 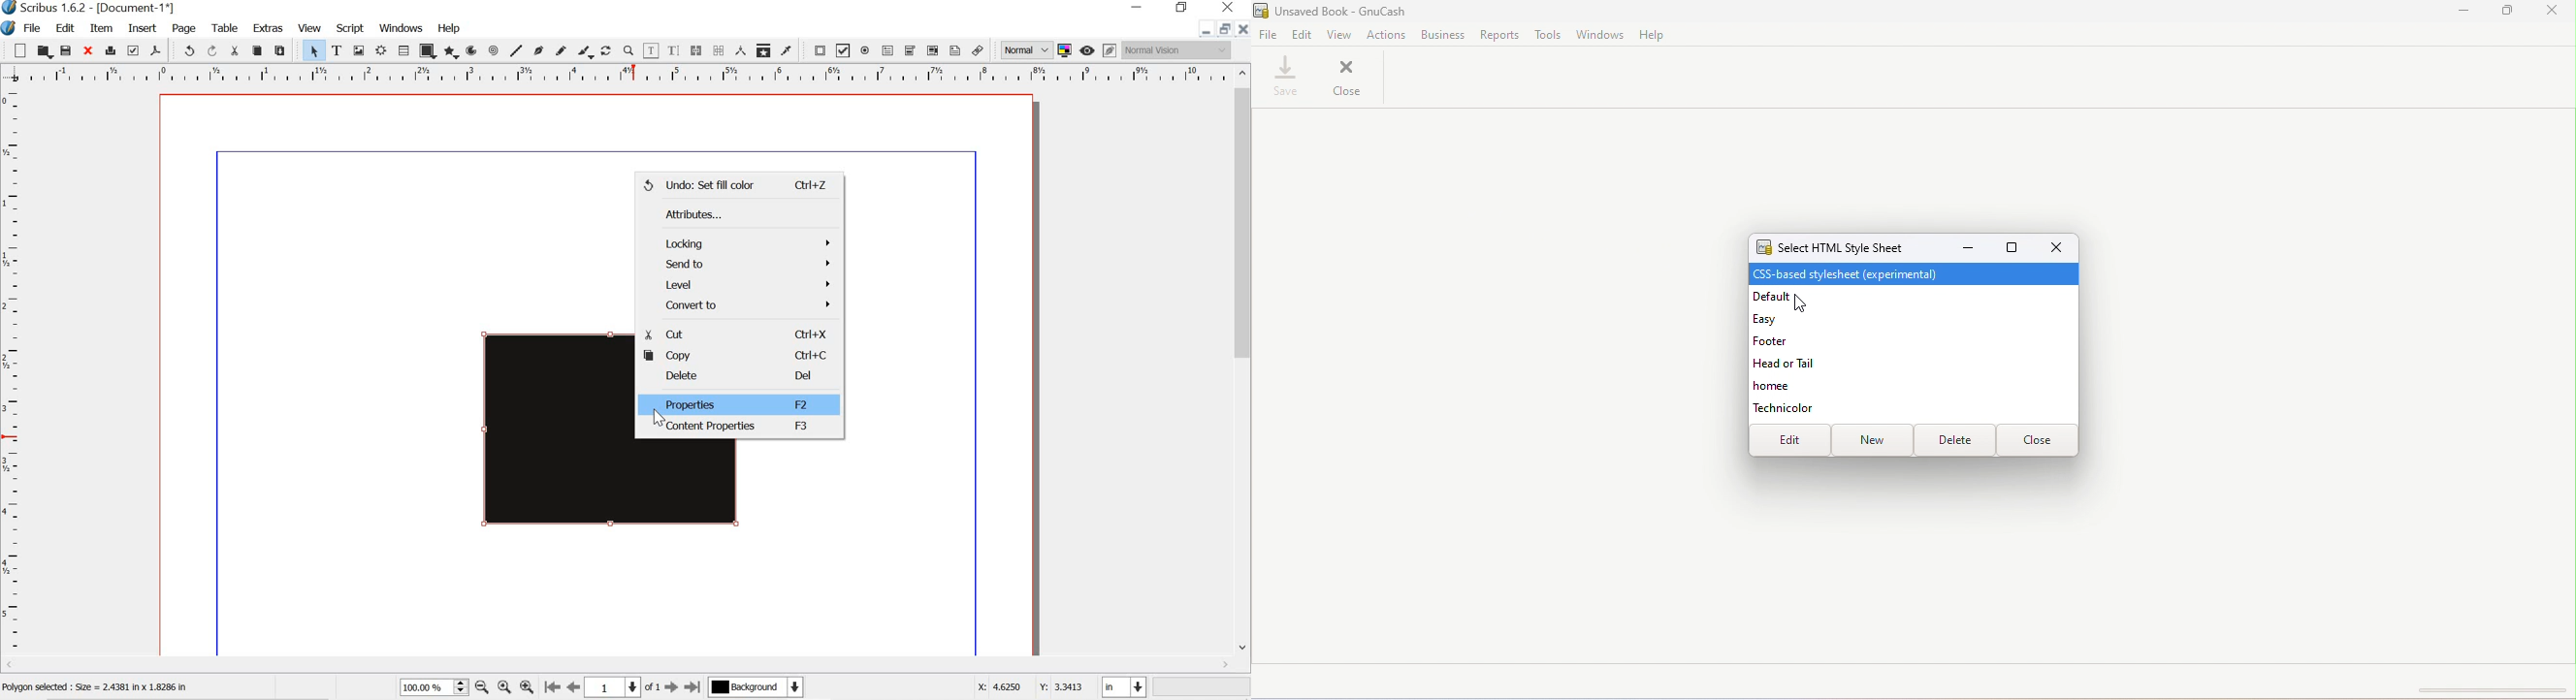 What do you see at coordinates (60, 27) in the screenshot?
I see `edit` at bounding box center [60, 27].